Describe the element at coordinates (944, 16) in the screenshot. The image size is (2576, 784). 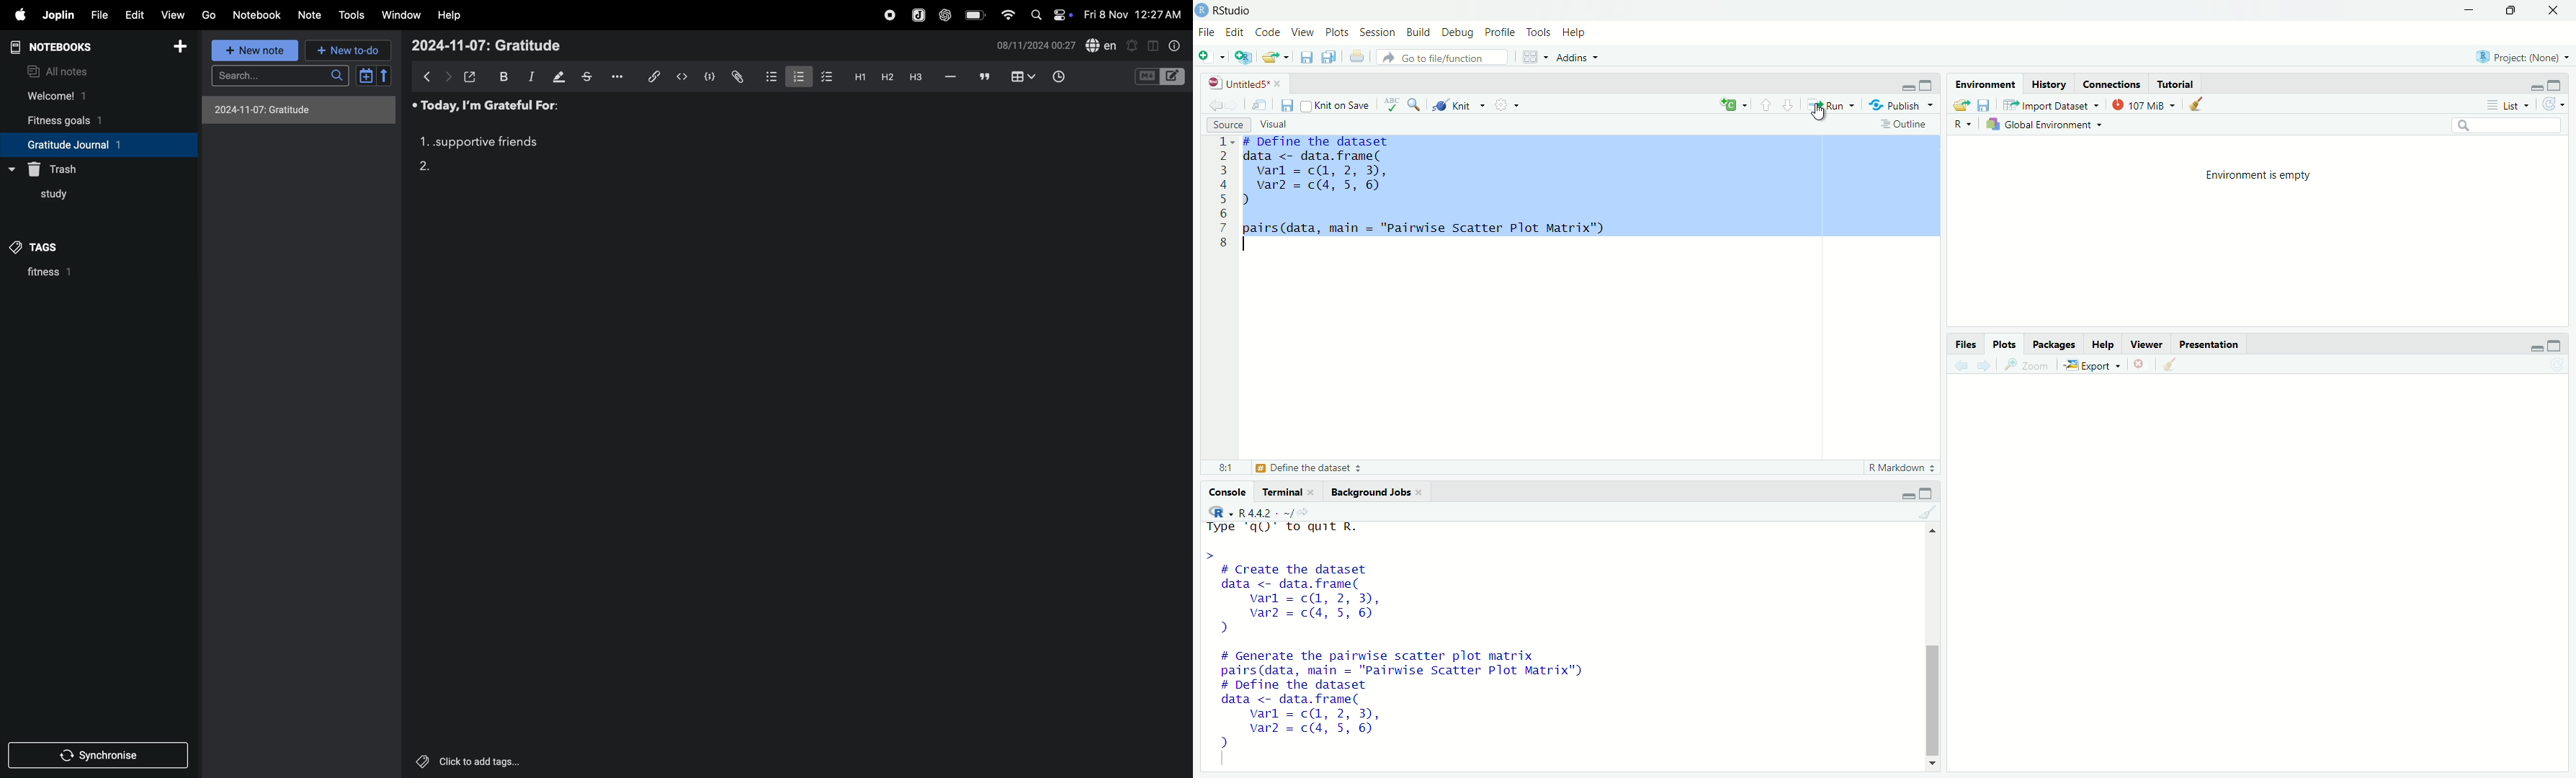
I see `chatgpt` at that location.